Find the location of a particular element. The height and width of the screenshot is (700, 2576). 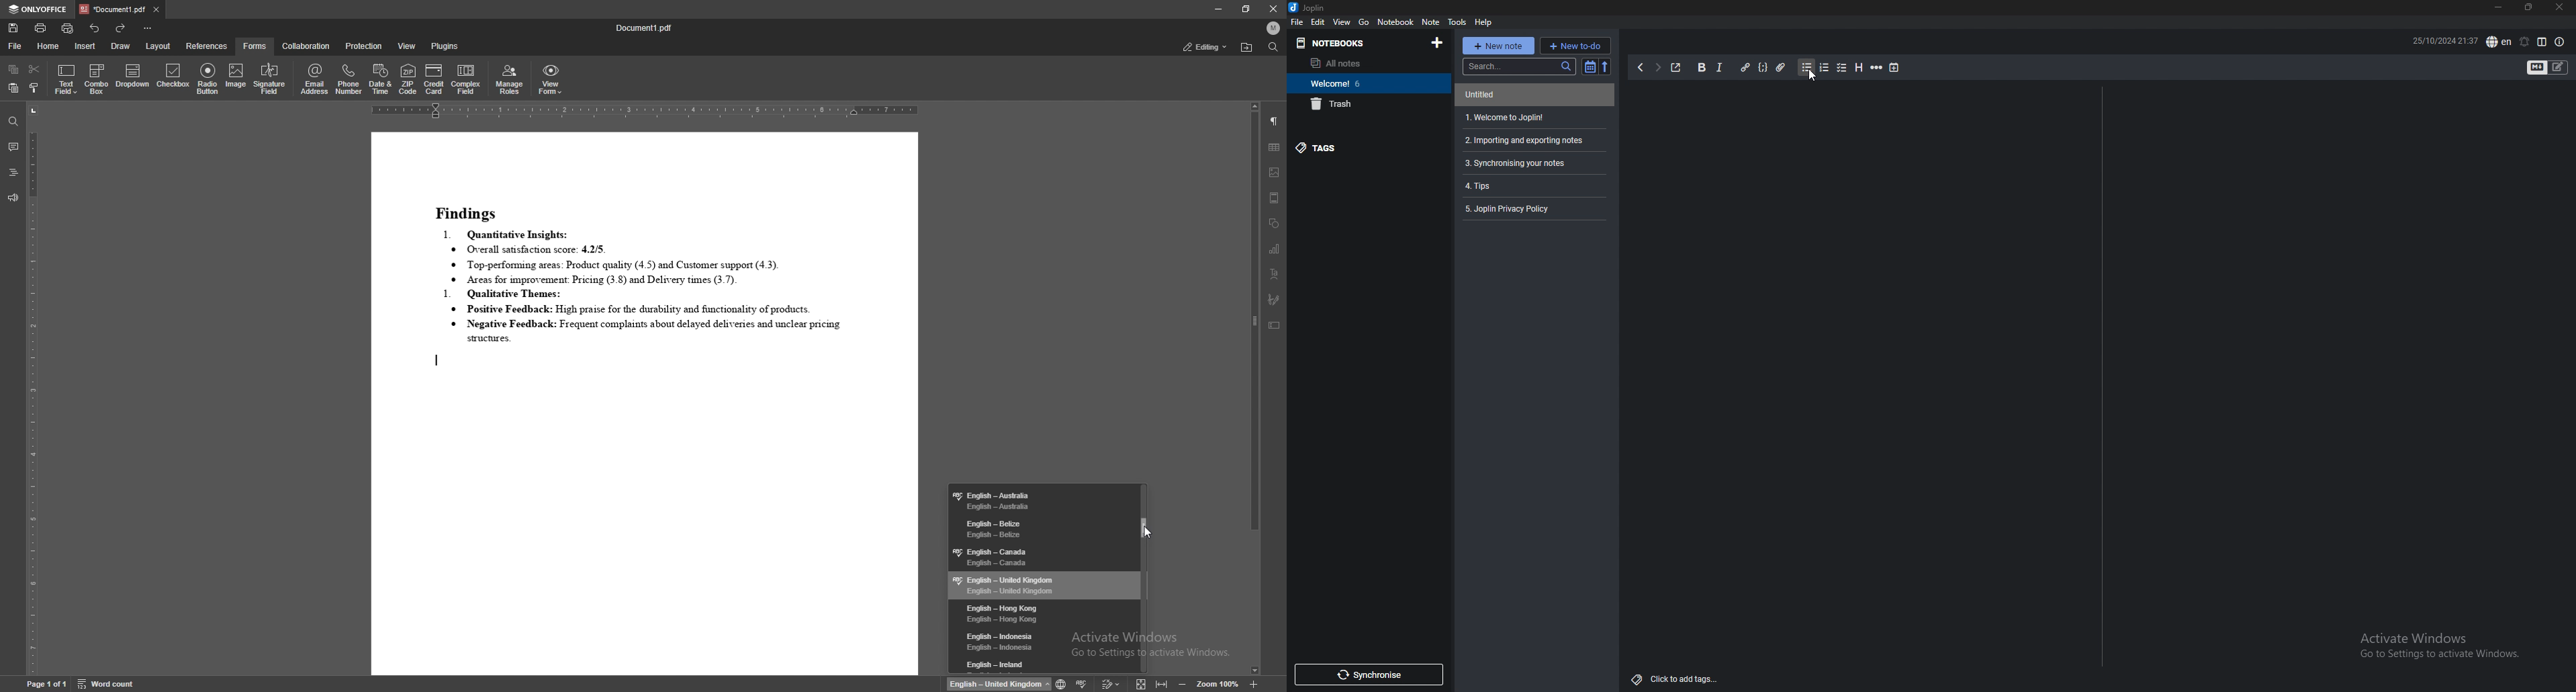

checkbox is located at coordinates (1839, 68).